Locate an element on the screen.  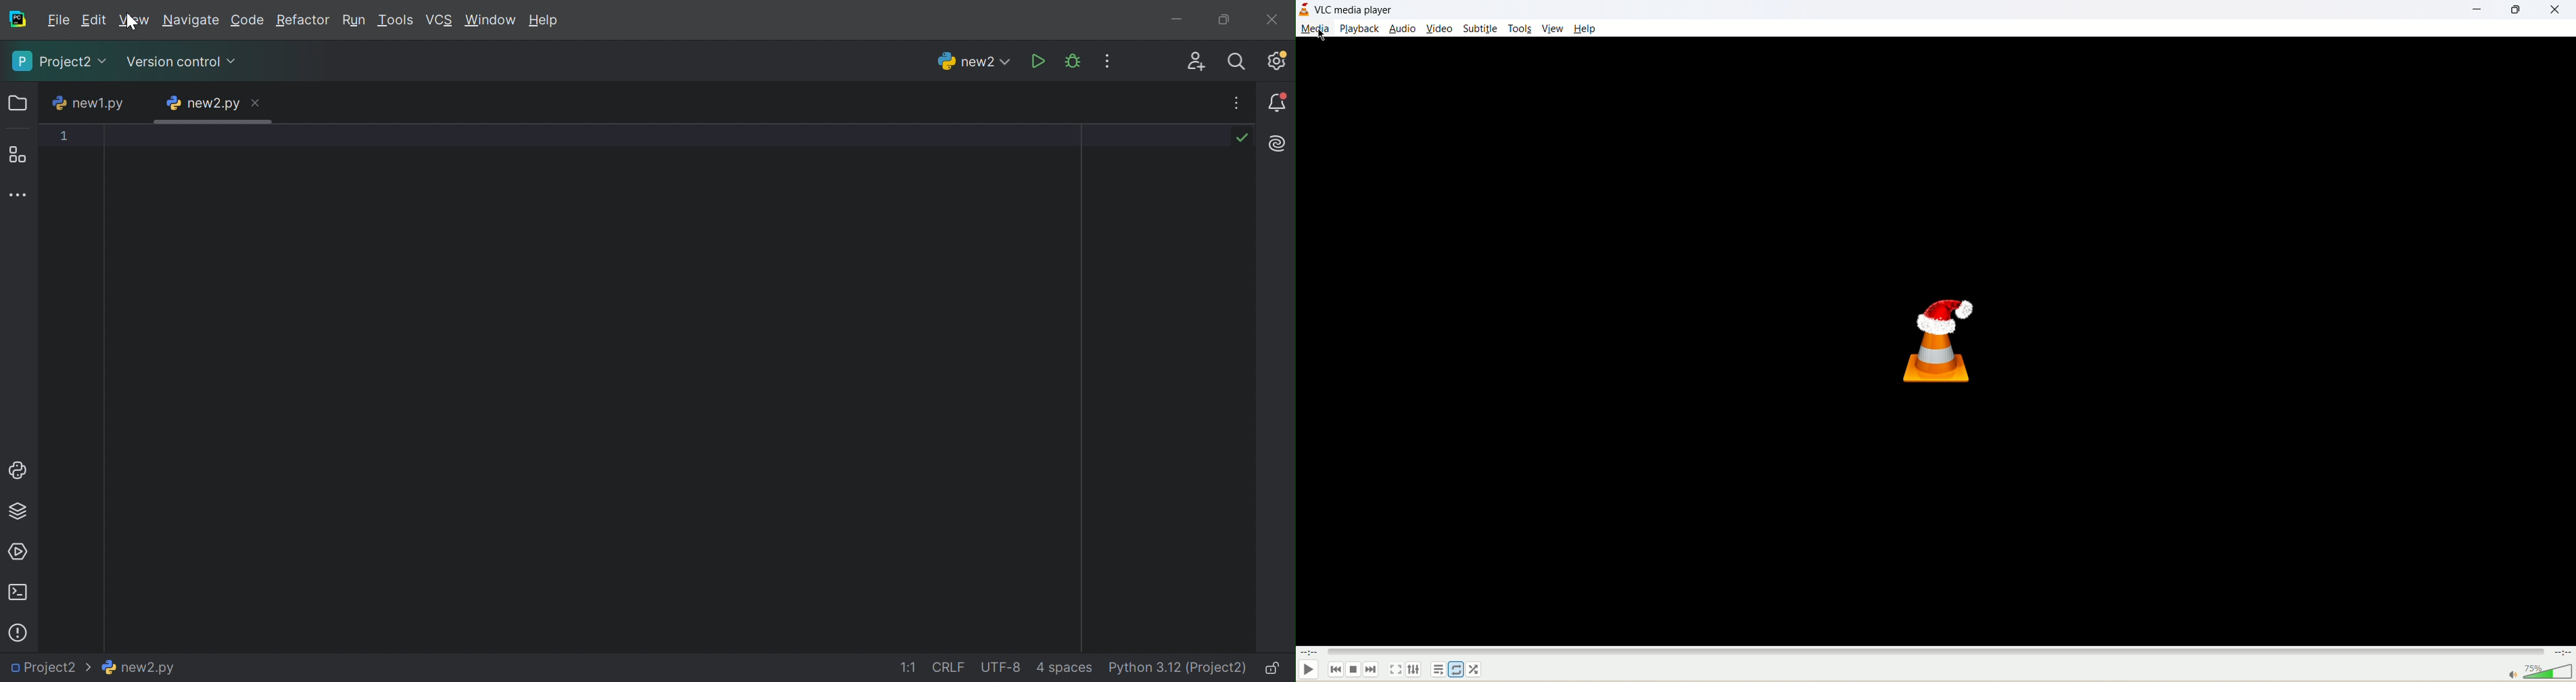
close is located at coordinates (2555, 10).